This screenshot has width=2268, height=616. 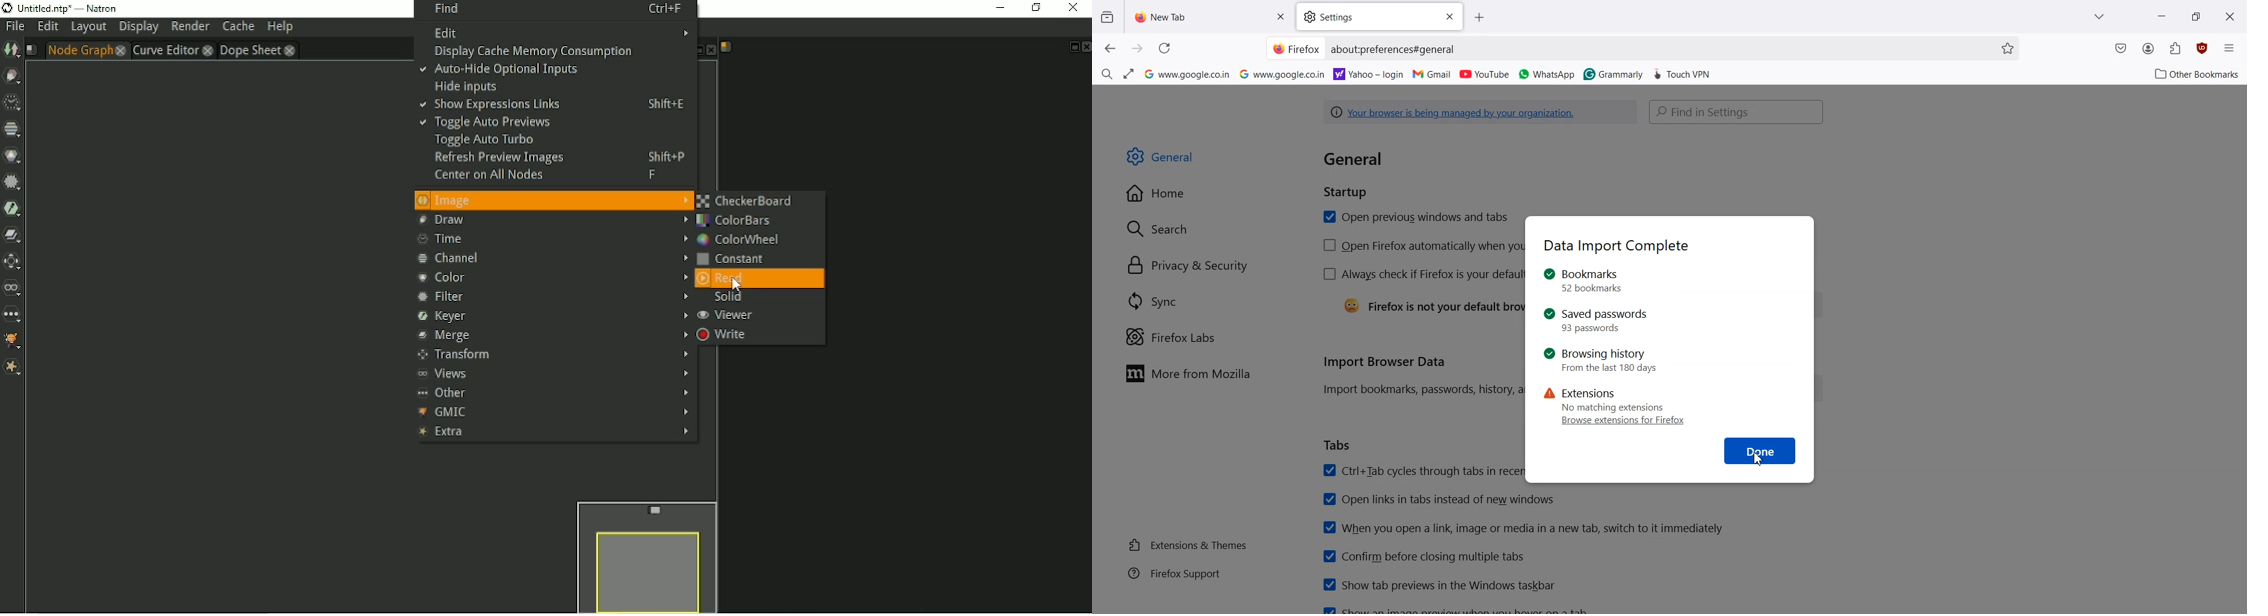 I want to click on Youtube Bookmark, so click(x=1484, y=74).